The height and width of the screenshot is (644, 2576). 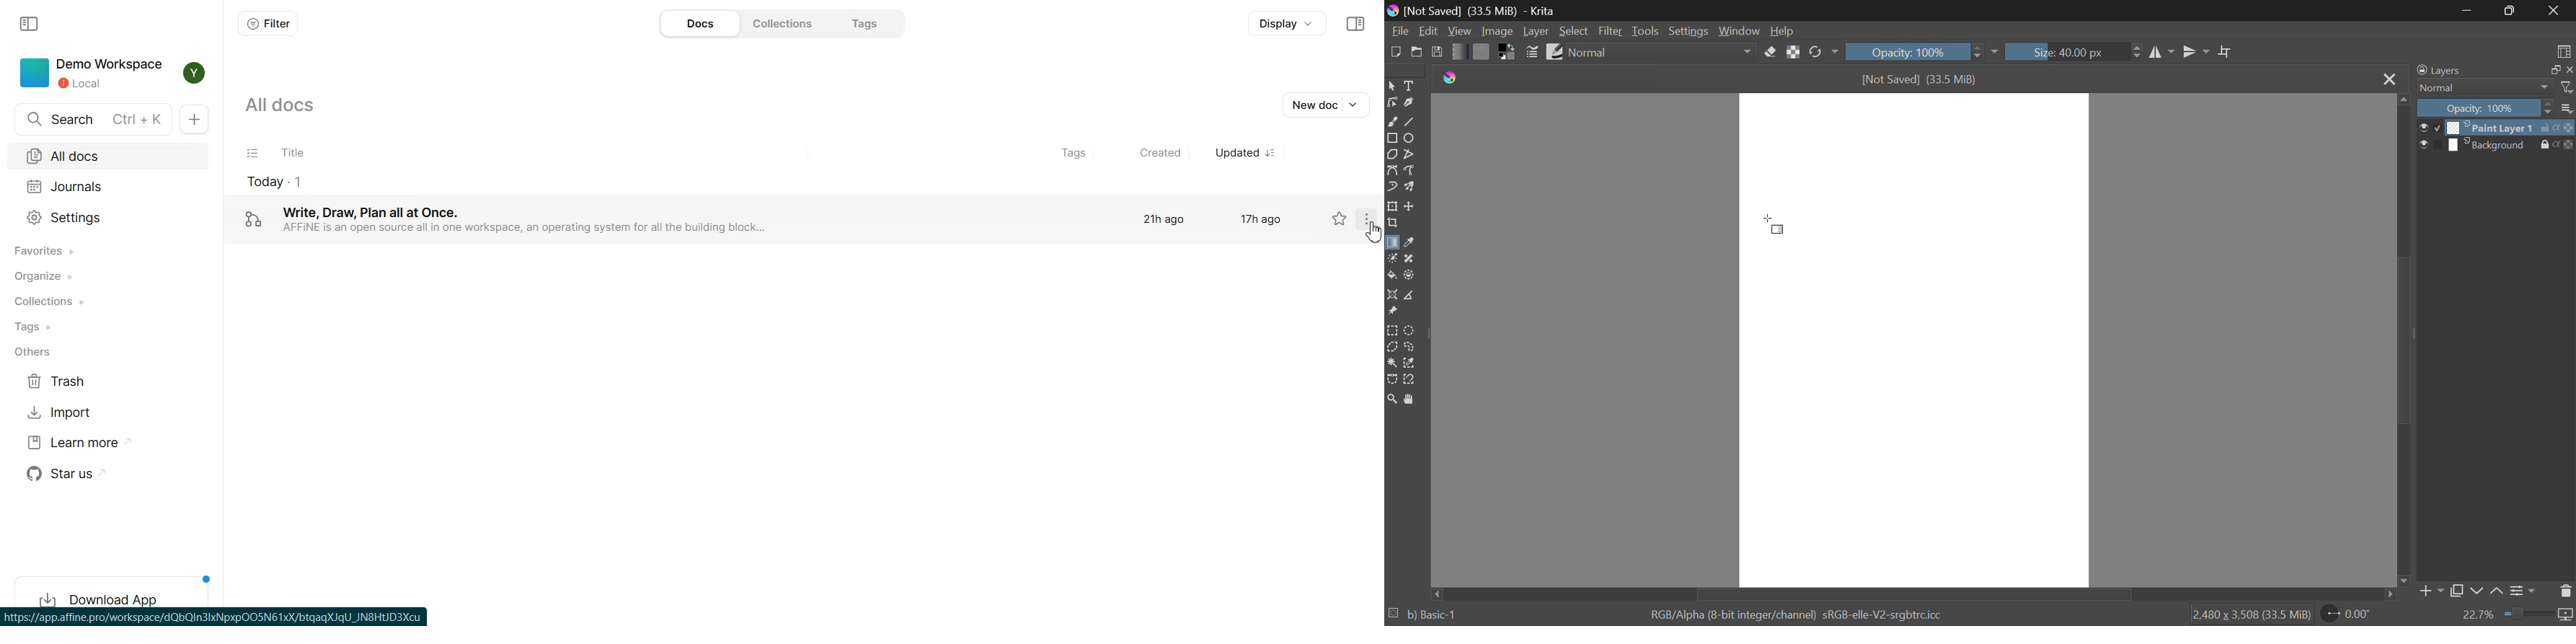 I want to click on Choose Workspace, so click(x=2562, y=49).